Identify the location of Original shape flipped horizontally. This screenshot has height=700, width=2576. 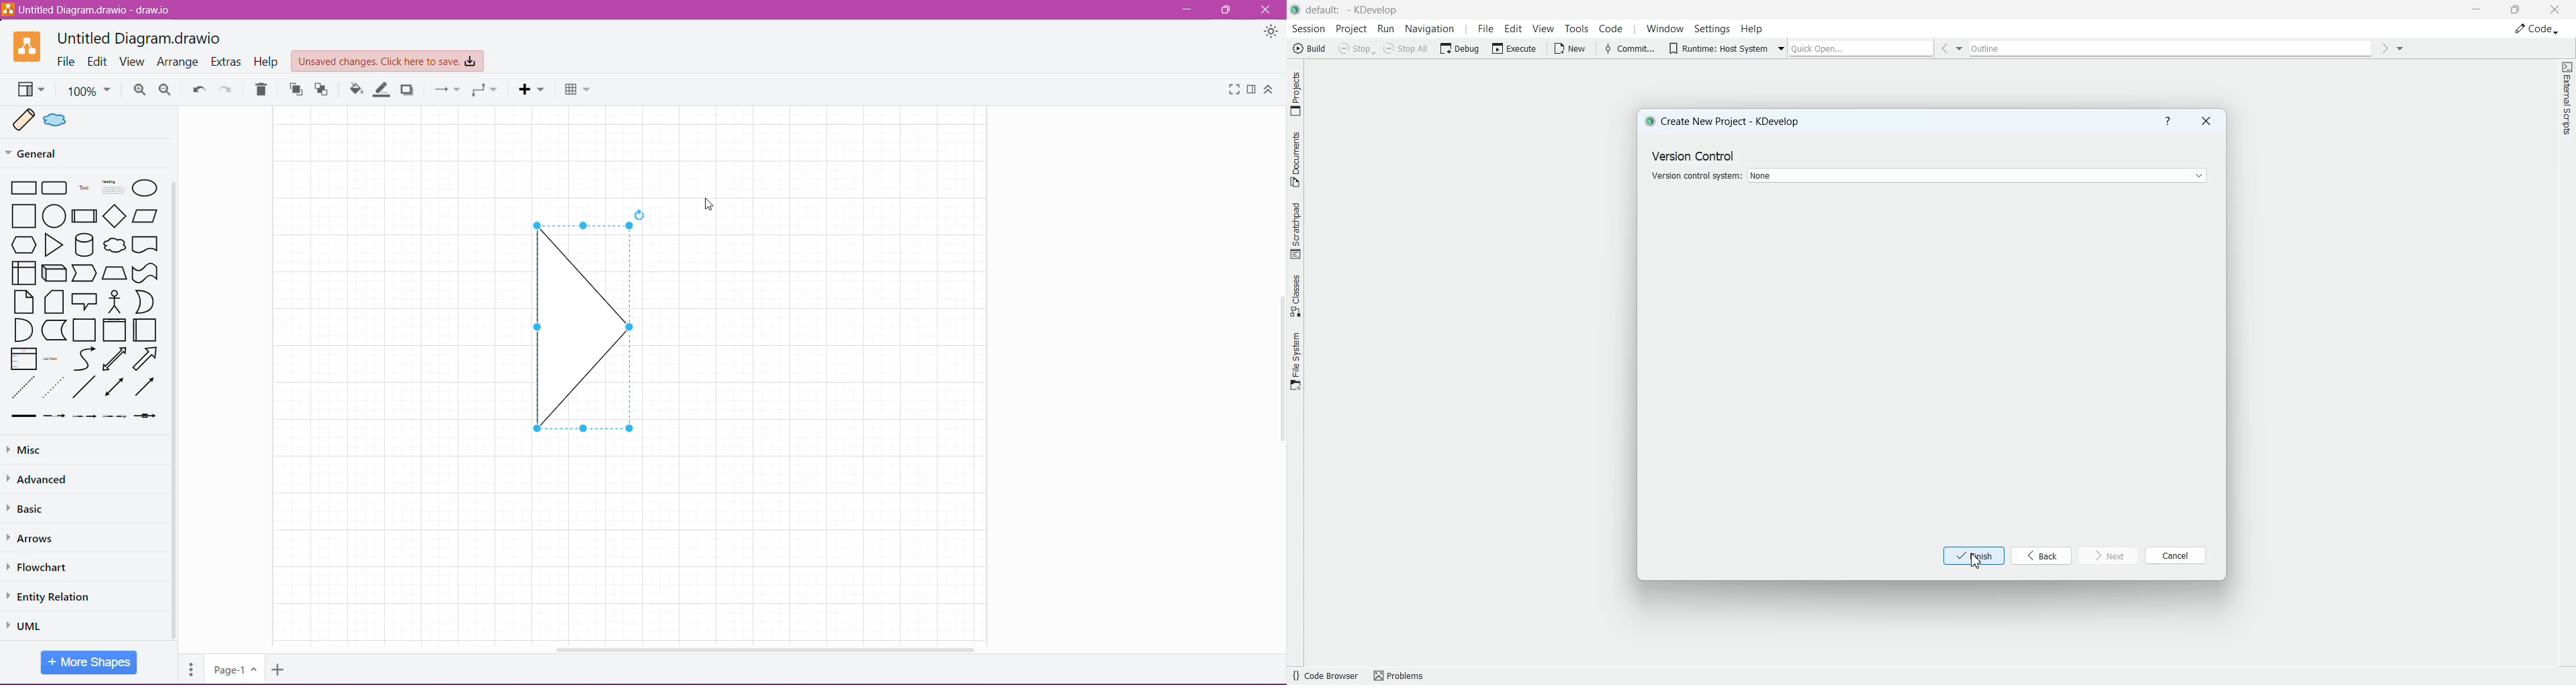
(586, 325).